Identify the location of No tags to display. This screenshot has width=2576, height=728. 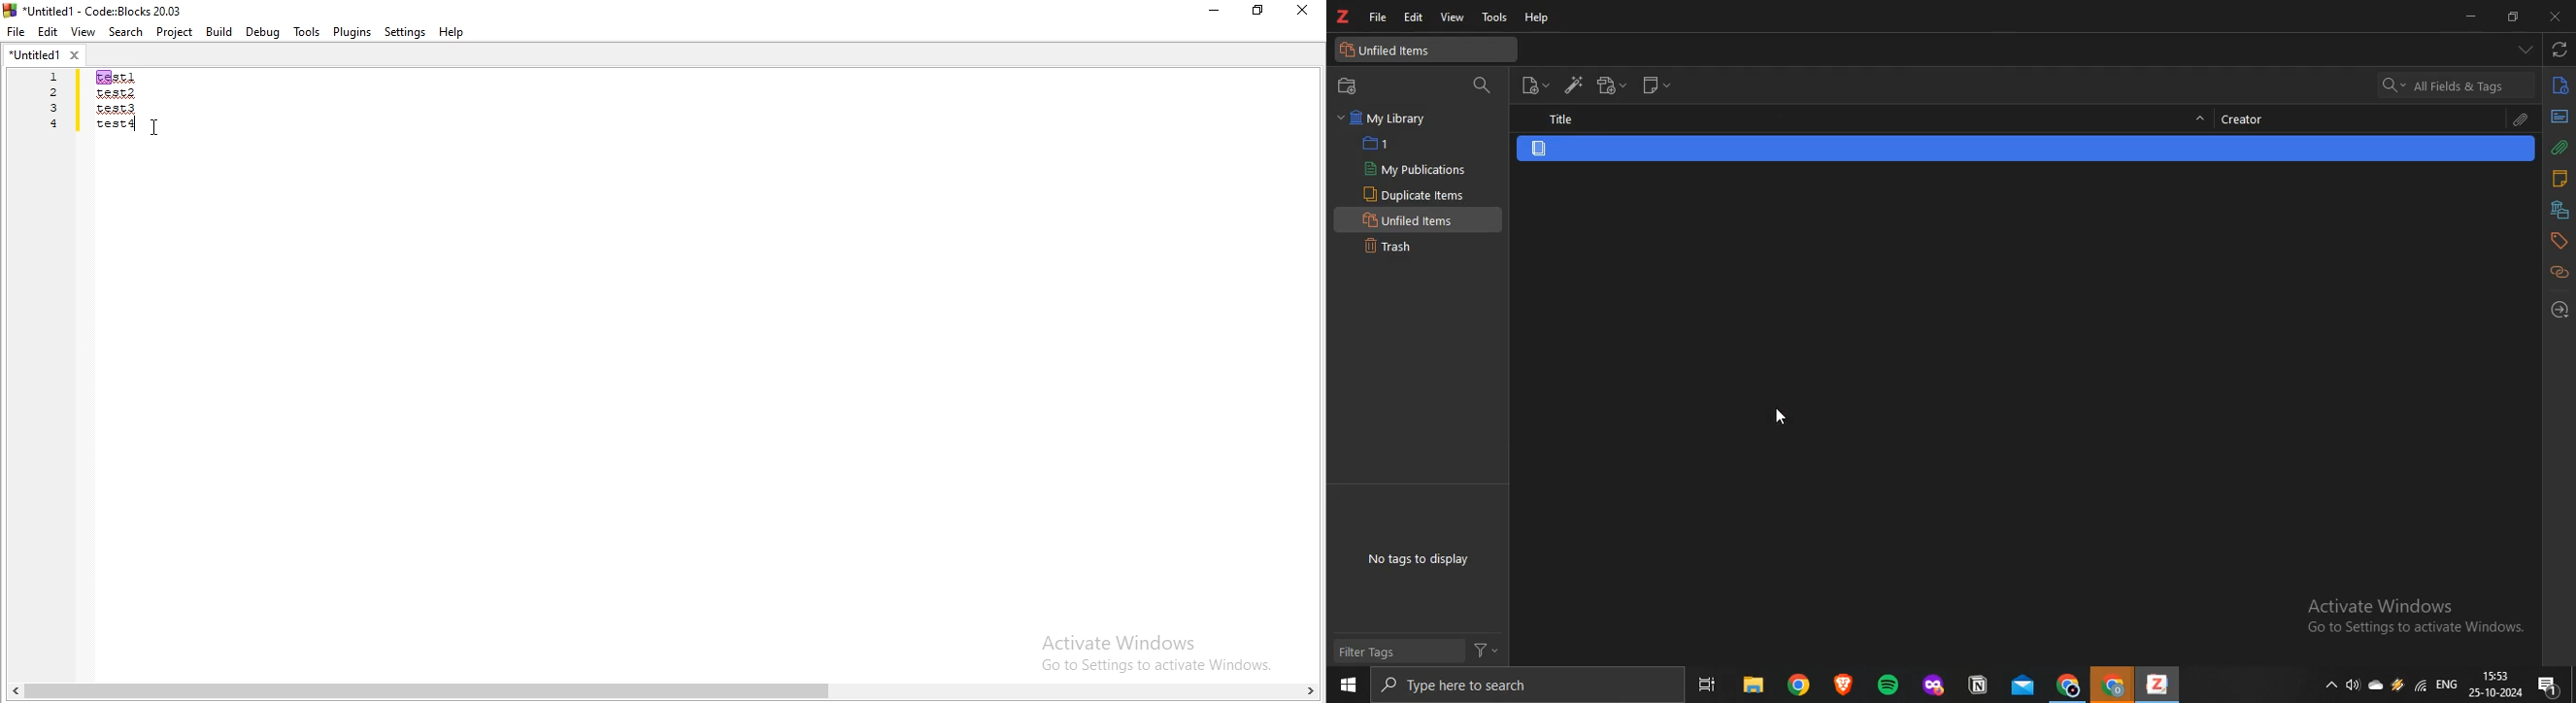
(1420, 560).